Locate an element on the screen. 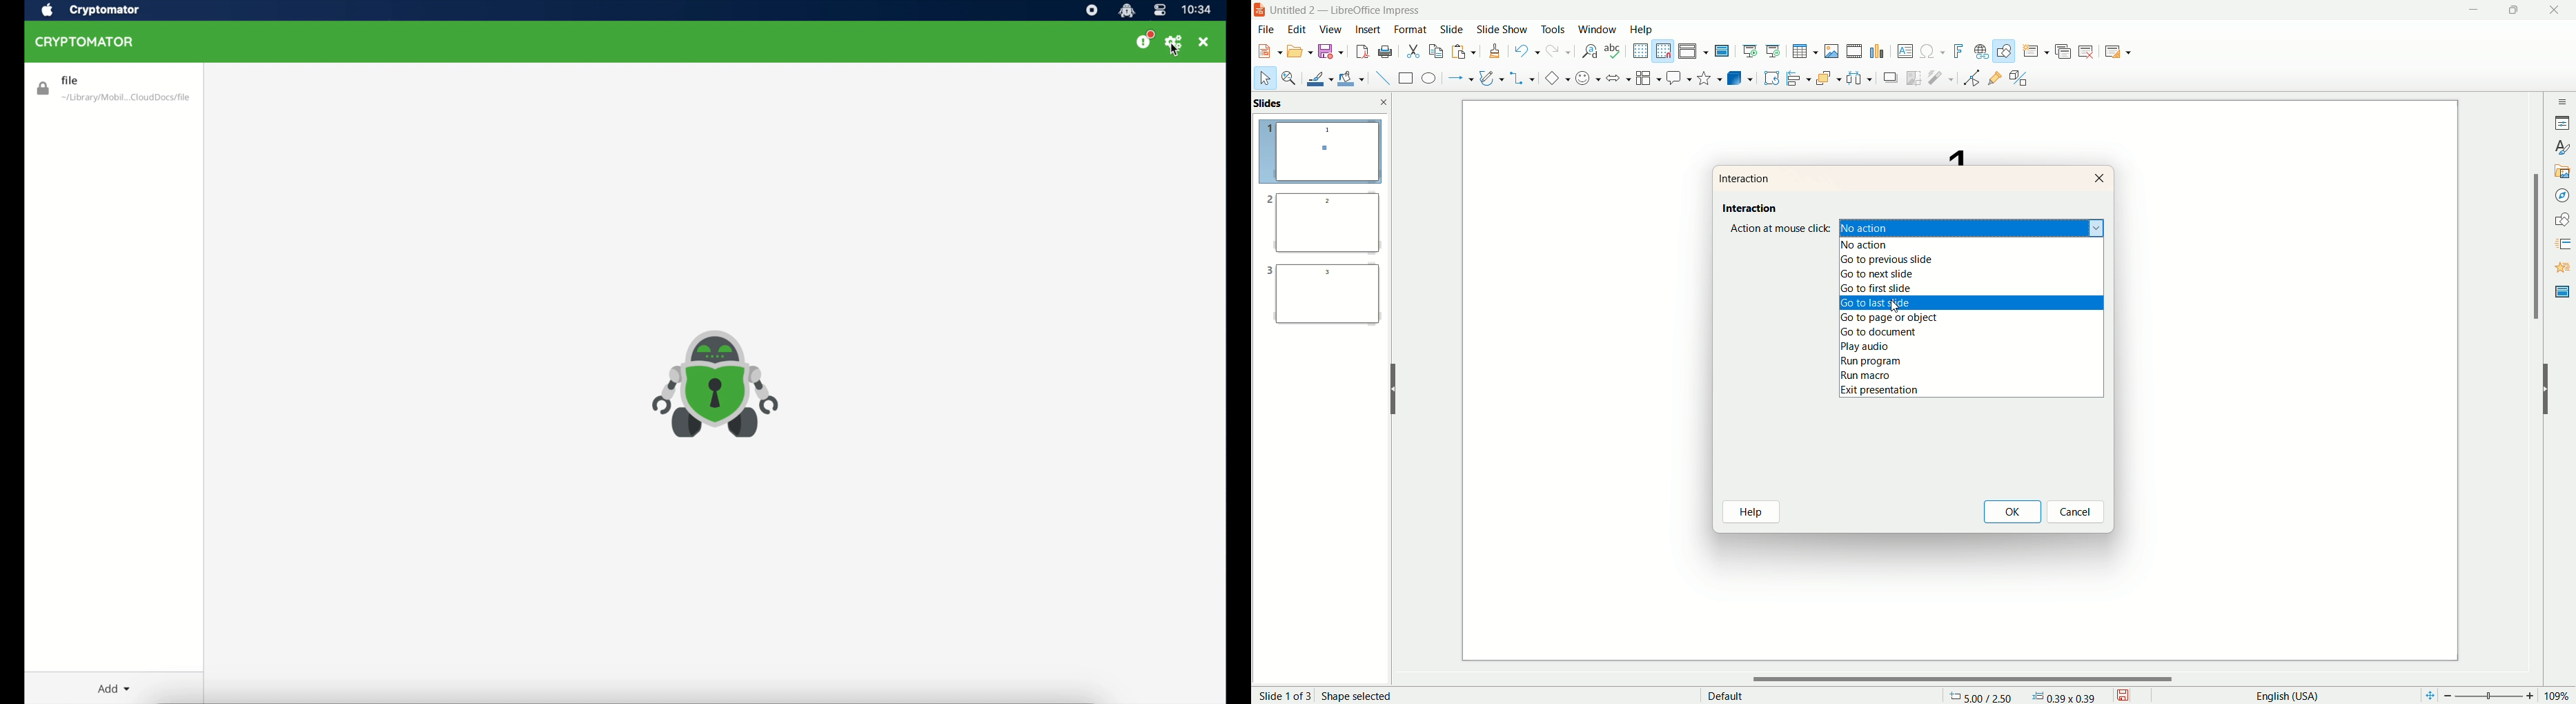  dropdown is located at coordinates (2098, 229).